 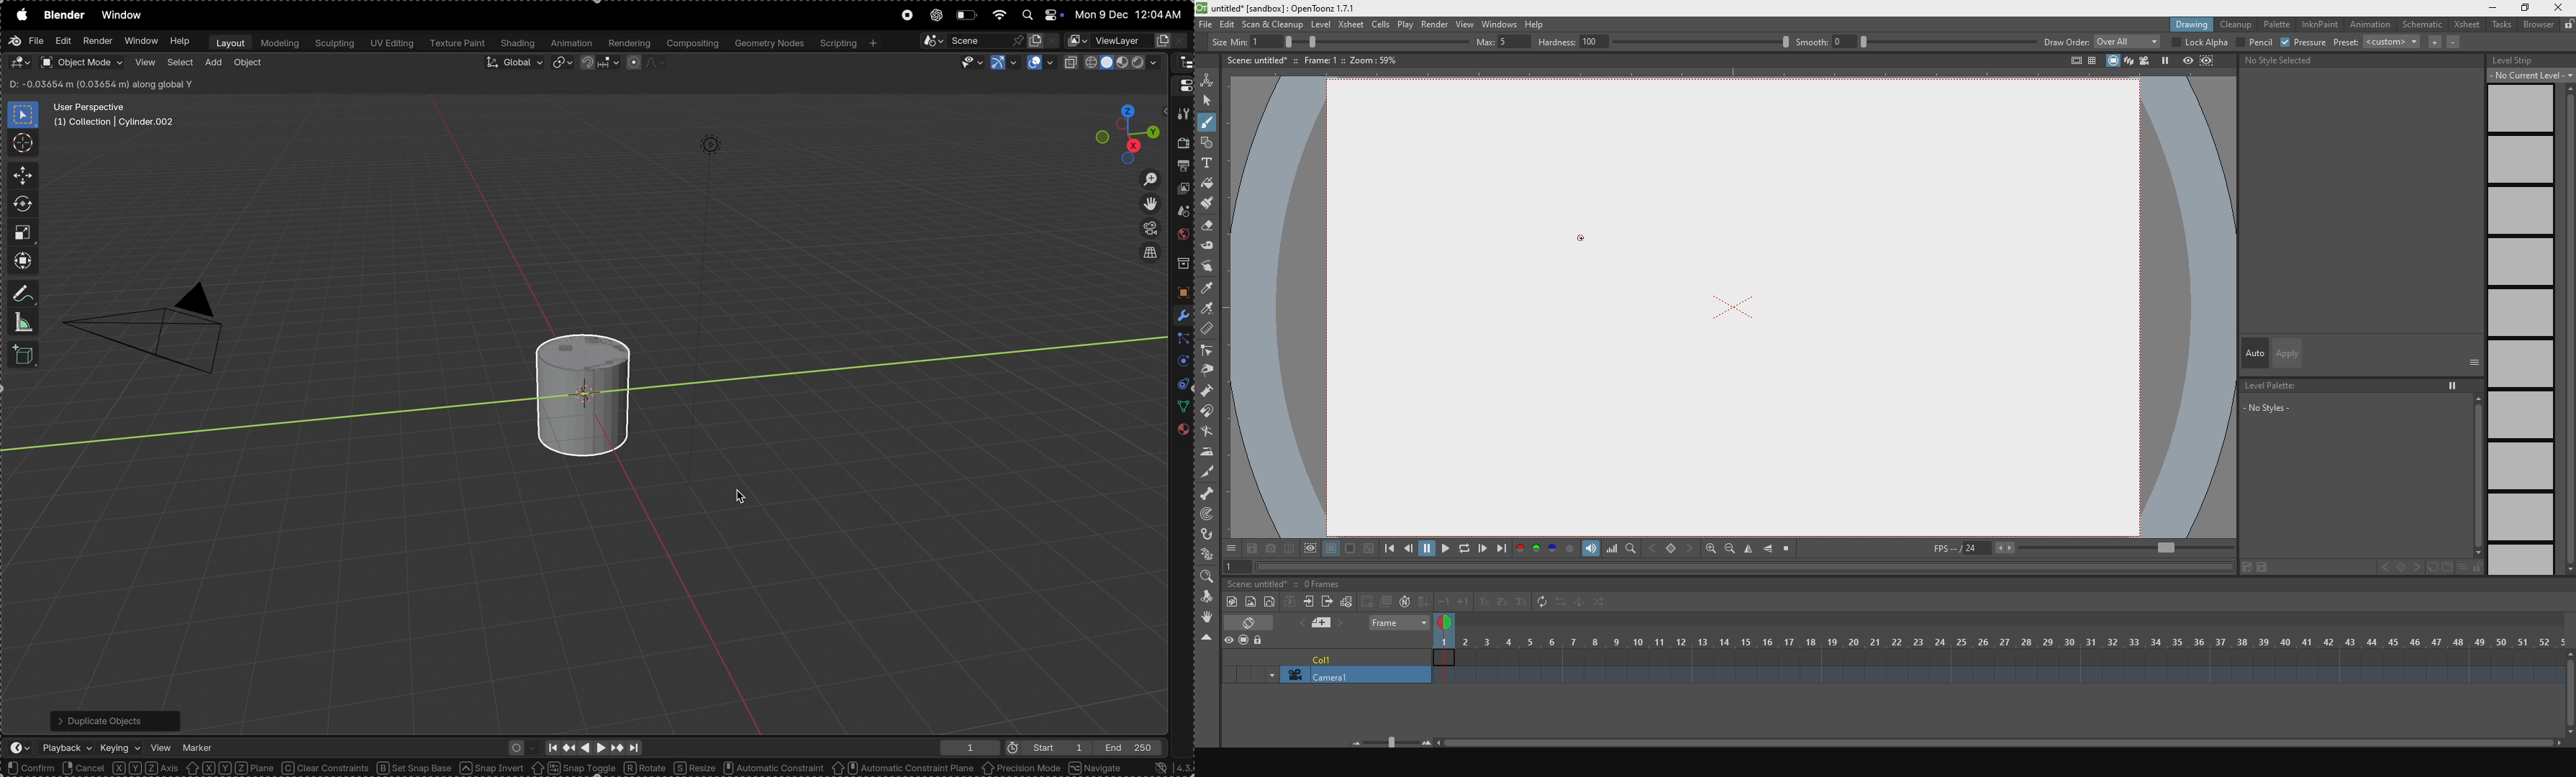 I want to click on proportinall falling objects, so click(x=642, y=63).